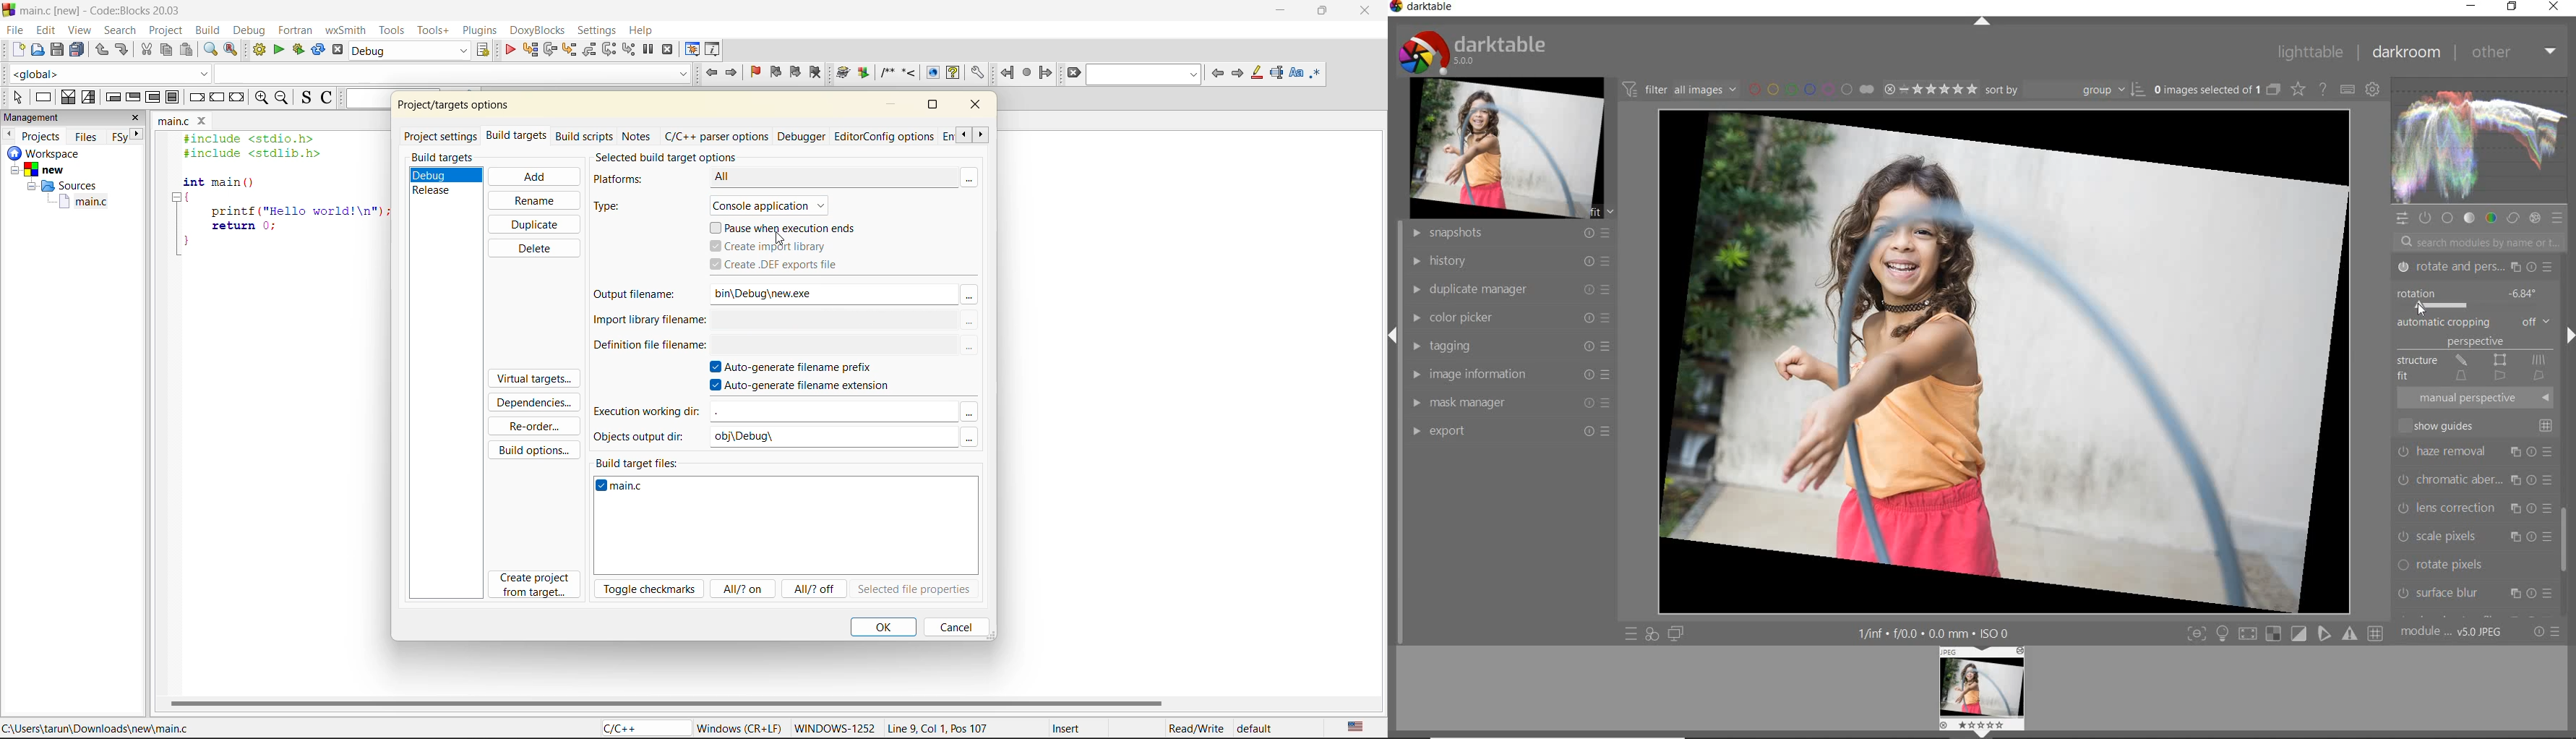 This screenshot has width=2576, height=756. What do you see at coordinates (537, 448) in the screenshot?
I see `build options` at bounding box center [537, 448].